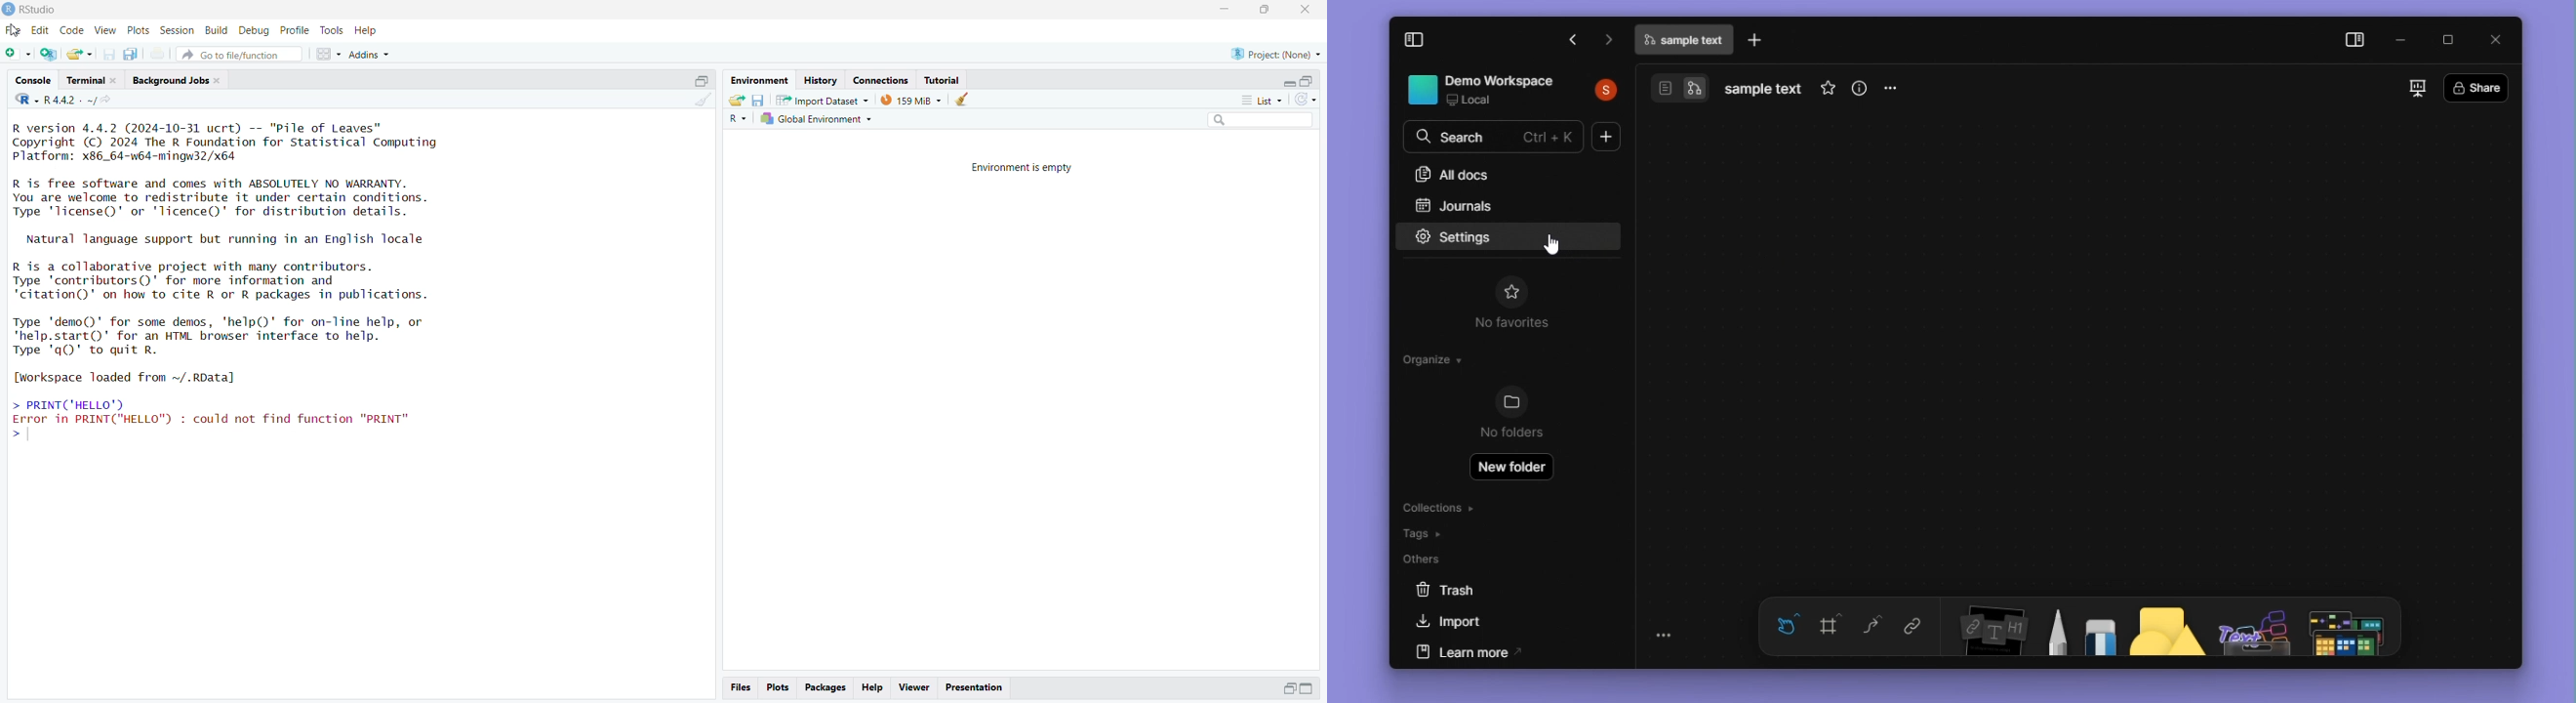  Describe the element at coordinates (50, 54) in the screenshot. I see `create a project` at that location.